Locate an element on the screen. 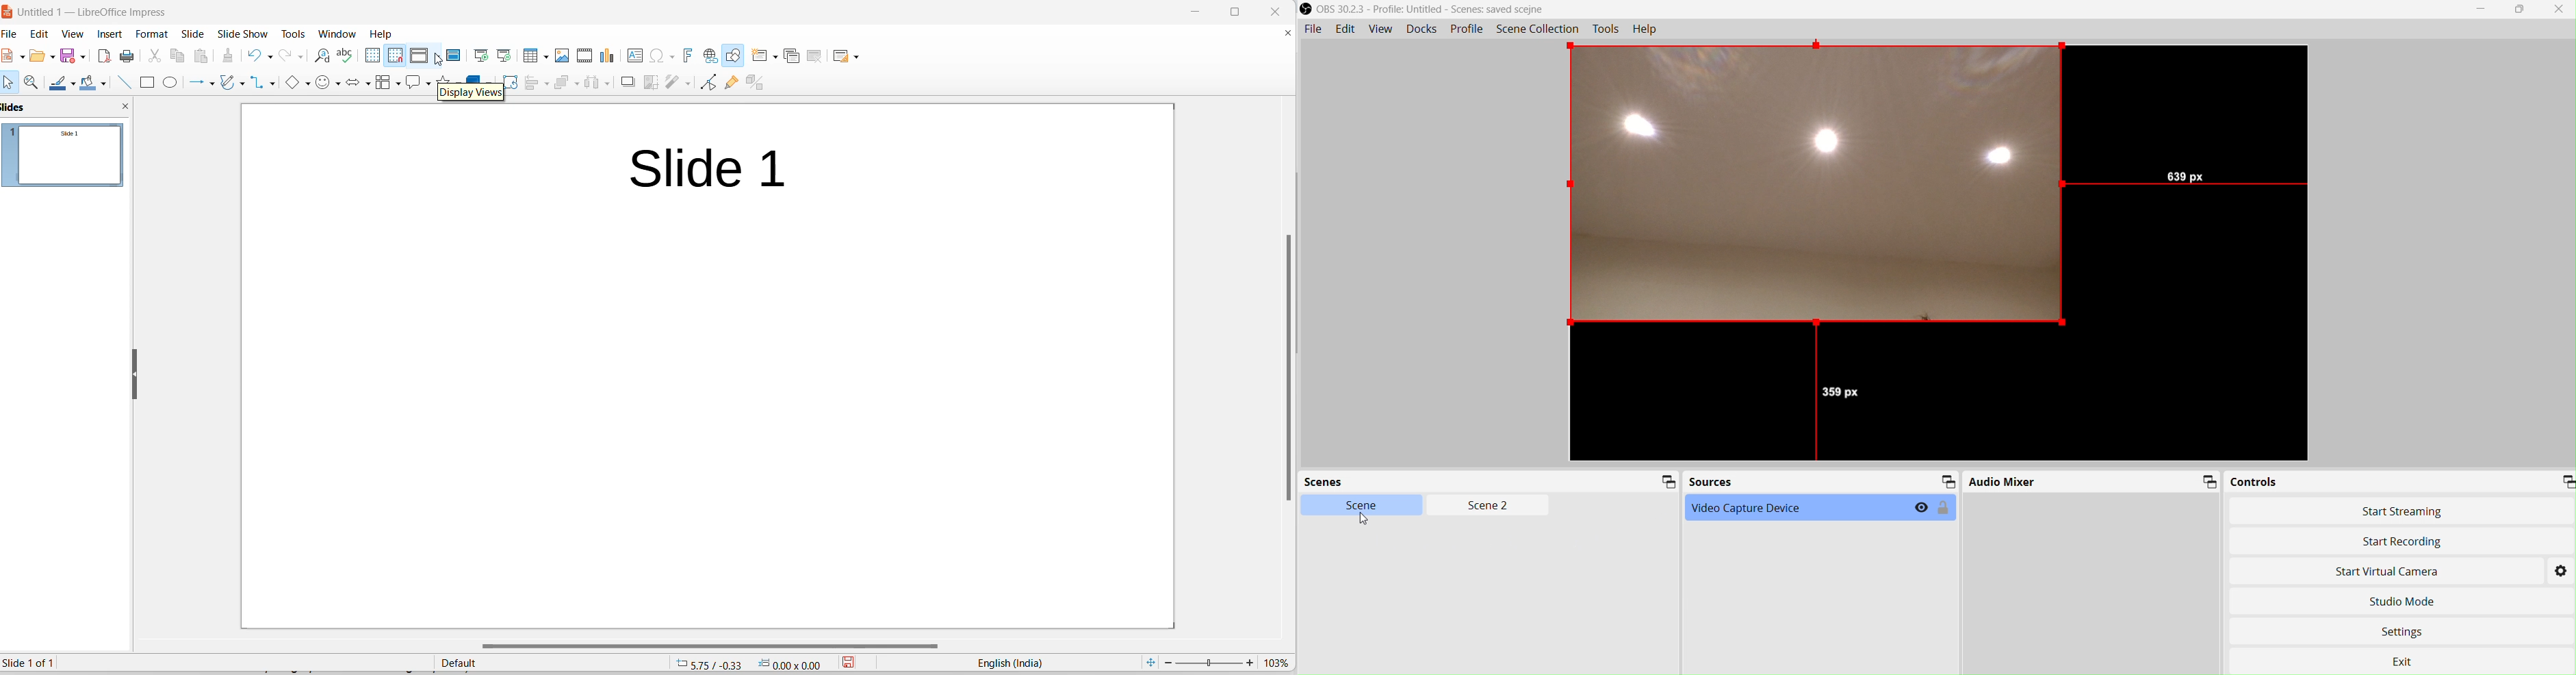  zoom and pan is located at coordinates (36, 83).